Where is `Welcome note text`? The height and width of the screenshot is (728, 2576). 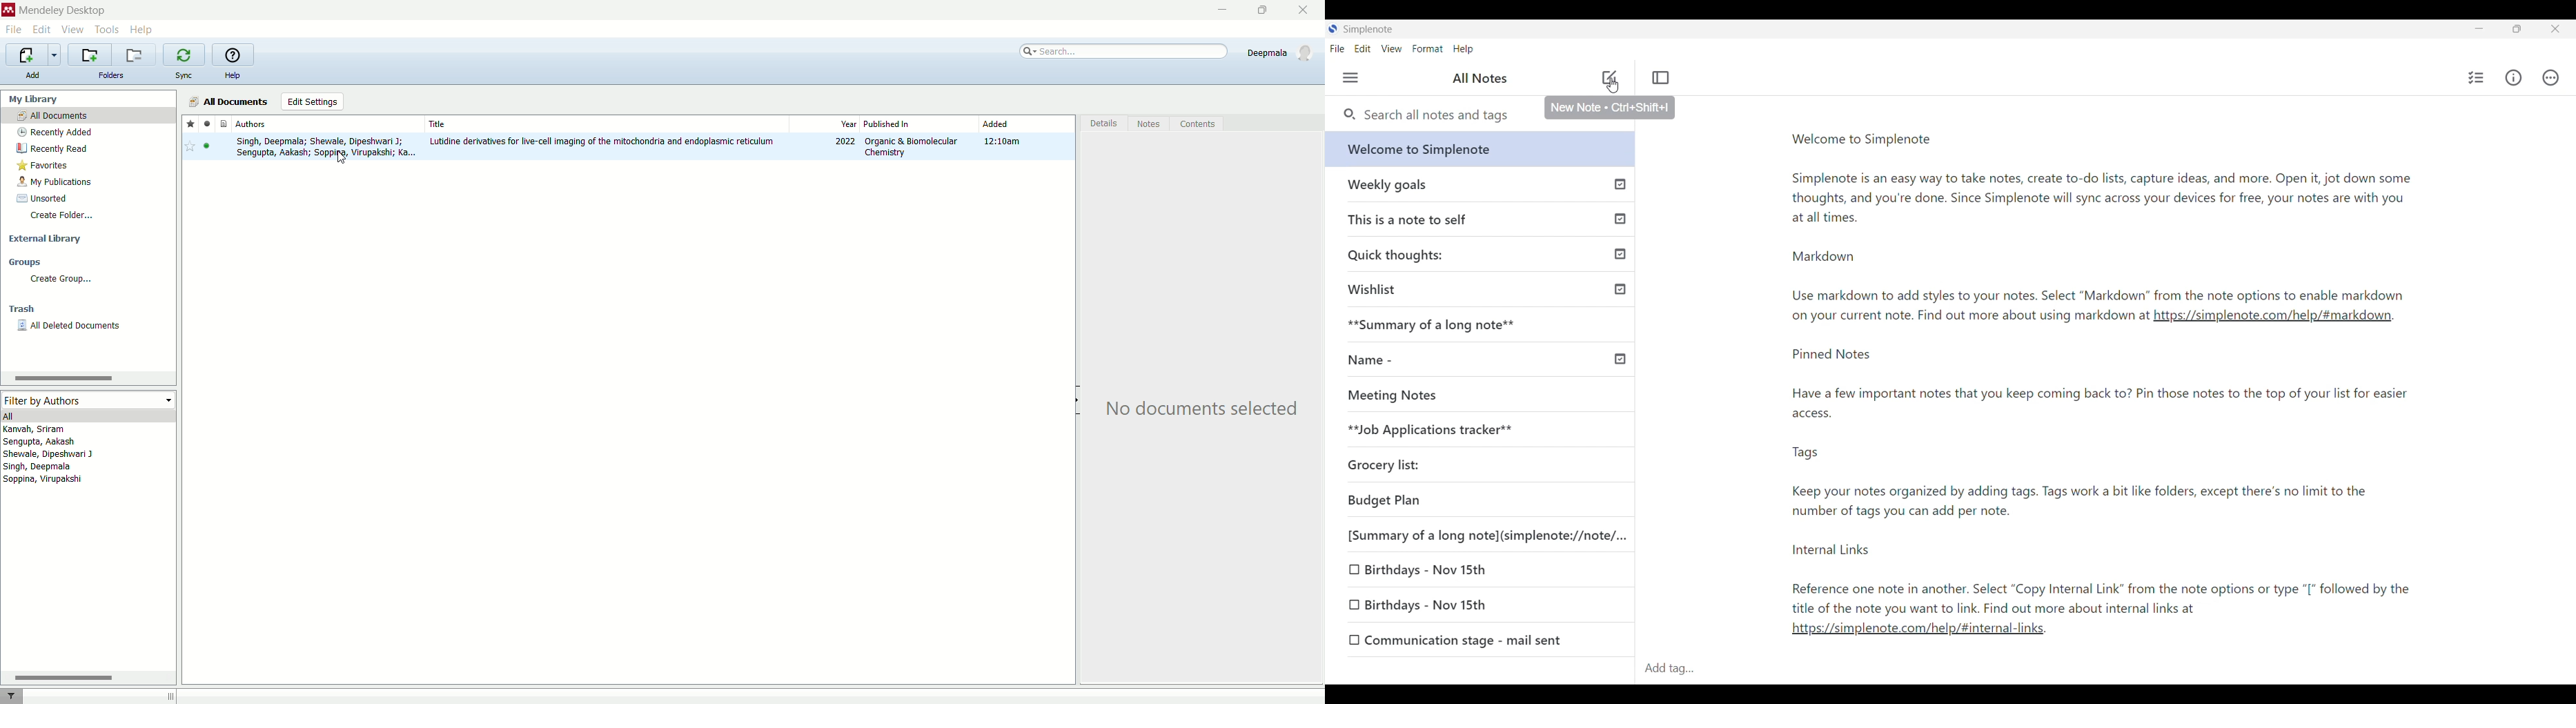
Welcome note text is located at coordinates (2100, 215).